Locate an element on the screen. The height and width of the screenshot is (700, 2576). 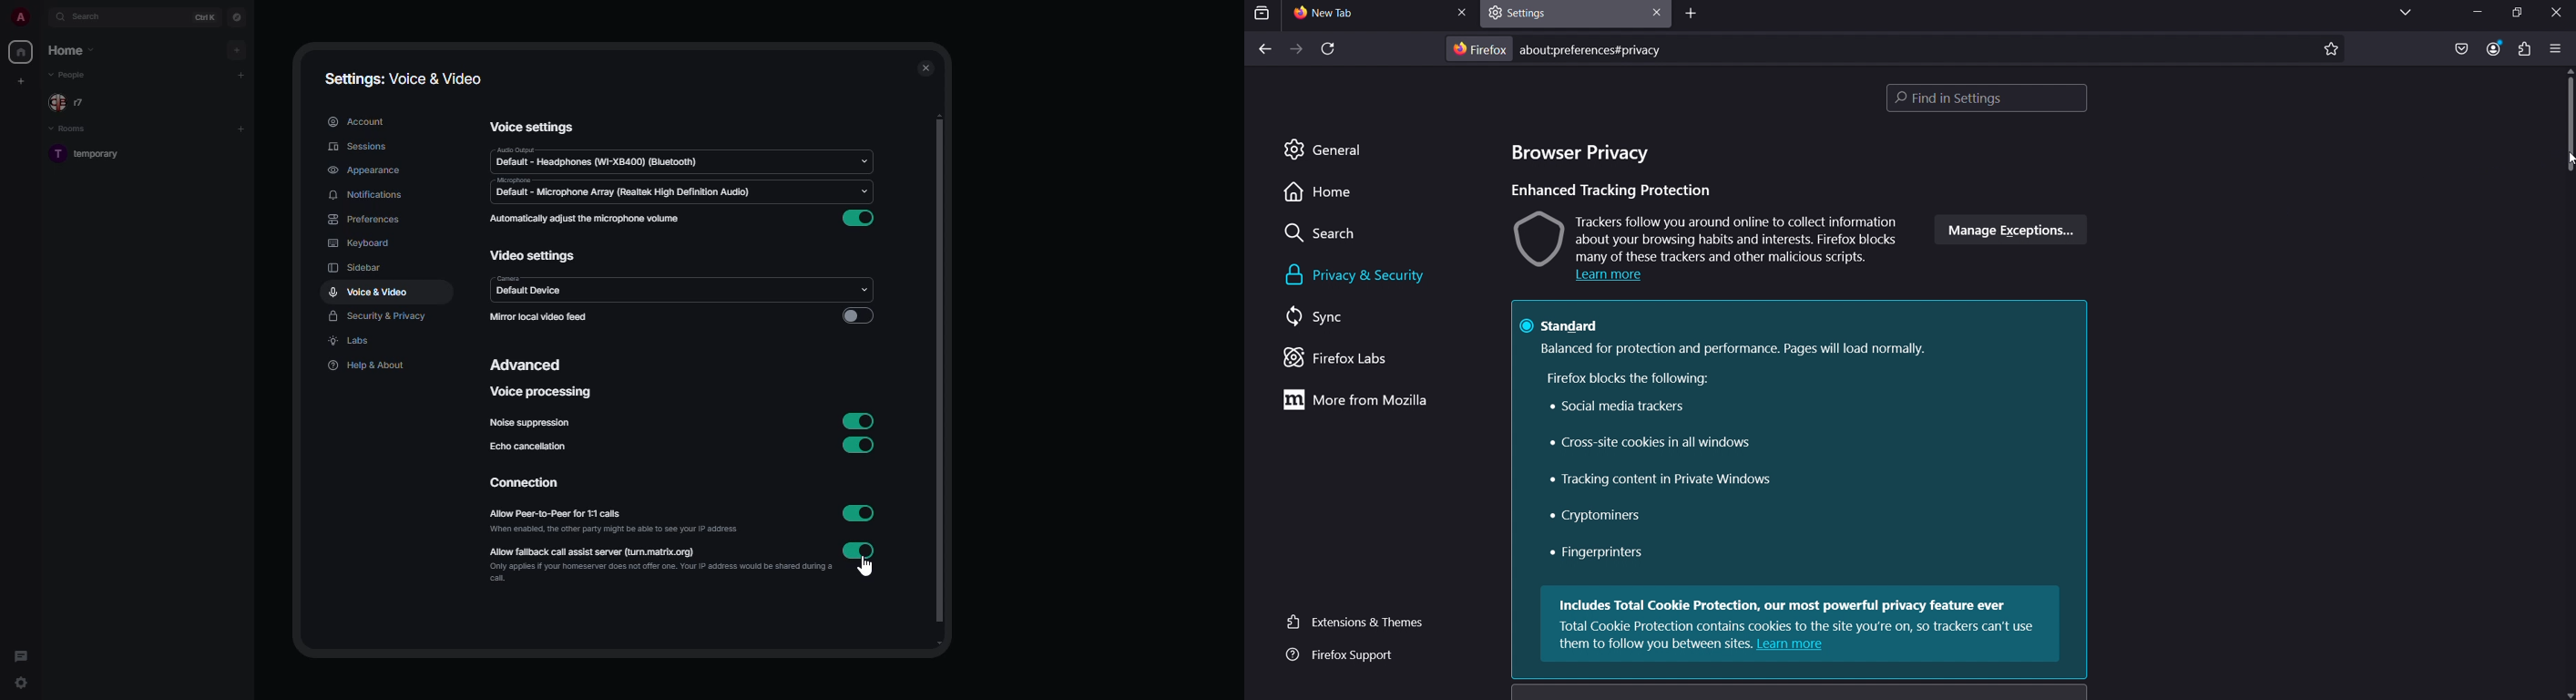
@ standard
Balanced for protection and performance. Pages will load normally.
Firefox blocks the following:
Social media trackers
 Cross-site cookies in all windows
« Tracking content in Private Windows
« Cryptominers
« Fingerprinters is located at coordinates (1798, 441).